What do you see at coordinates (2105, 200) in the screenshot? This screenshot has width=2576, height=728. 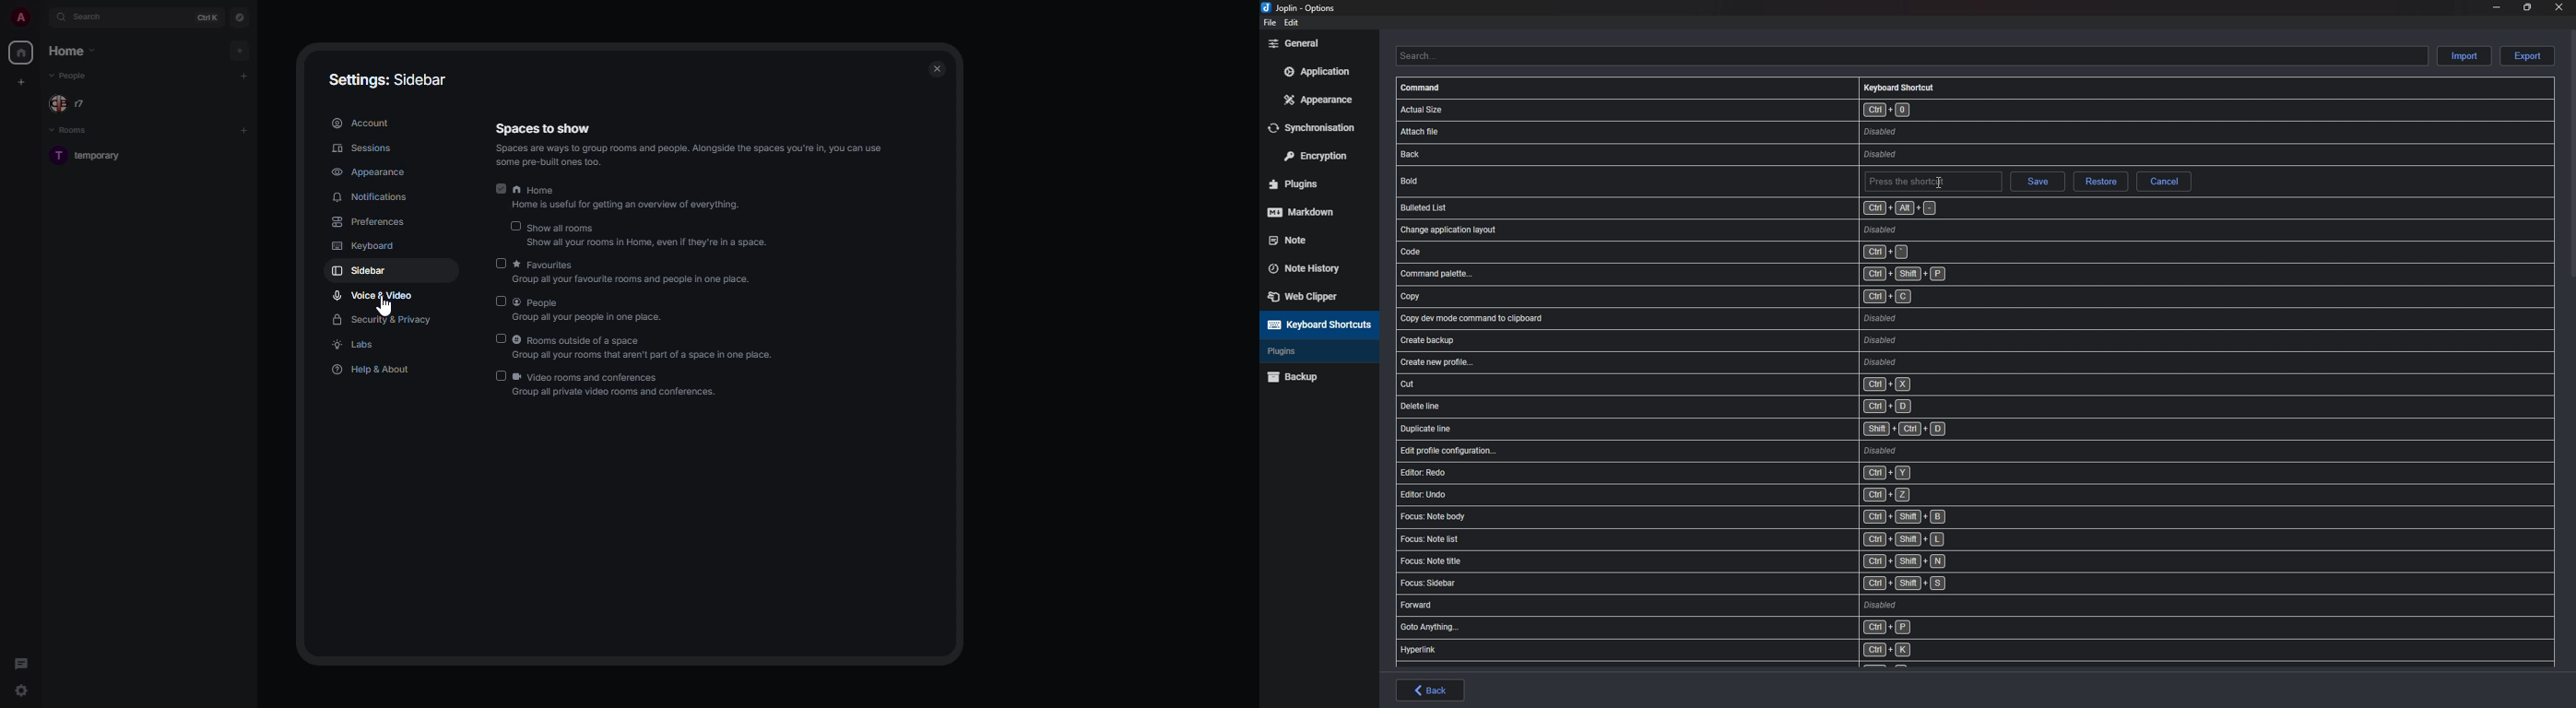 I see `Tooltip` at bounding box center [2105, 200].